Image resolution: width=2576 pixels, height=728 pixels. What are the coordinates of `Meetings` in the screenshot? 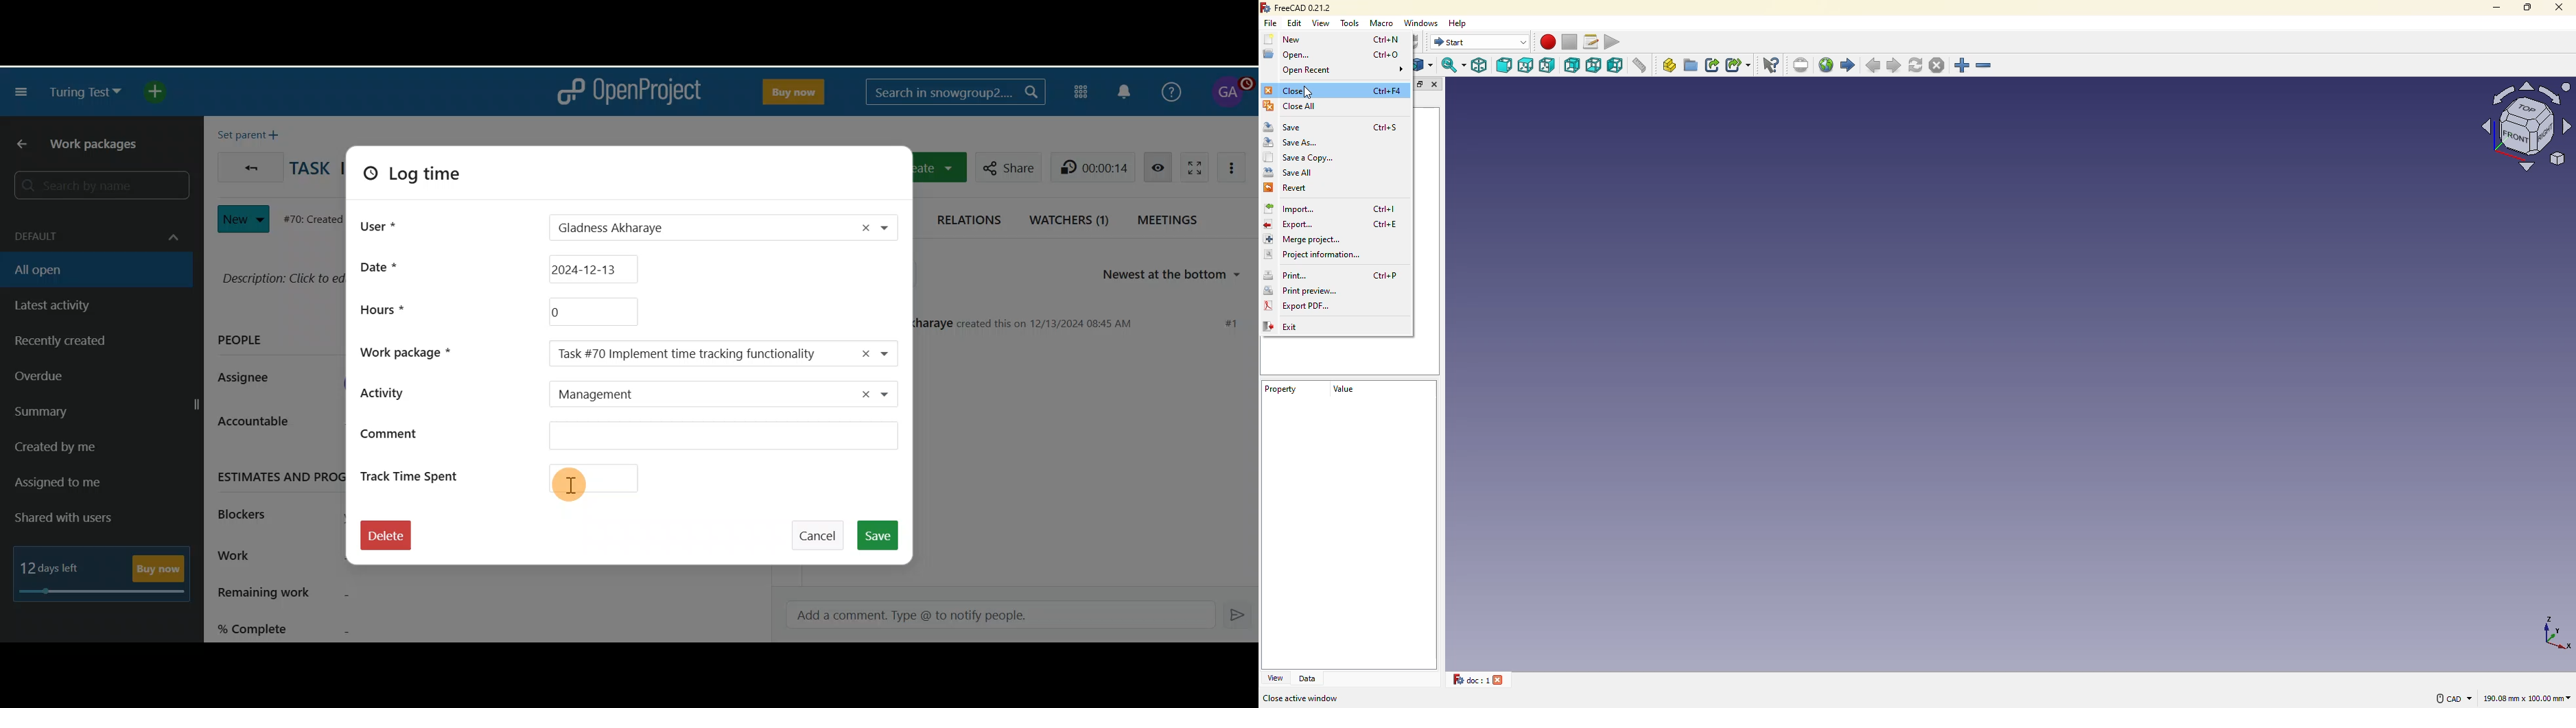 It's located at (1172, 219).